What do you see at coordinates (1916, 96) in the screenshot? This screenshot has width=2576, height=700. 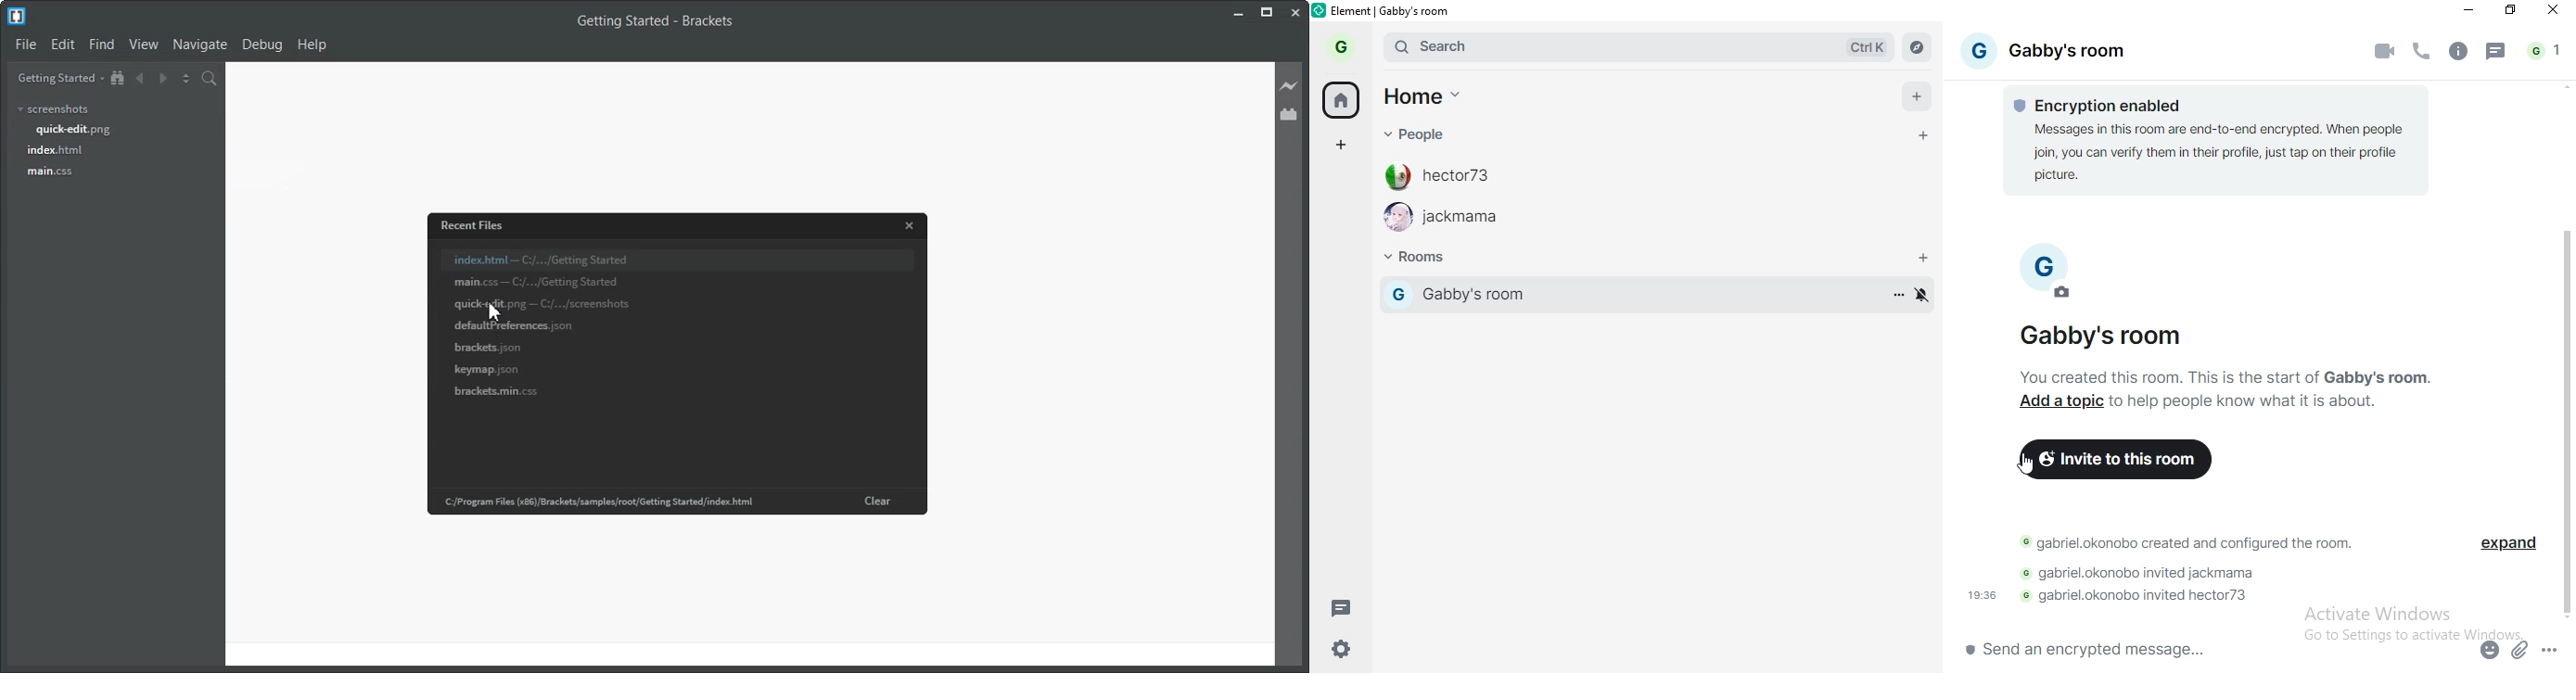 I see `add` at bounding box center [1916, 96].